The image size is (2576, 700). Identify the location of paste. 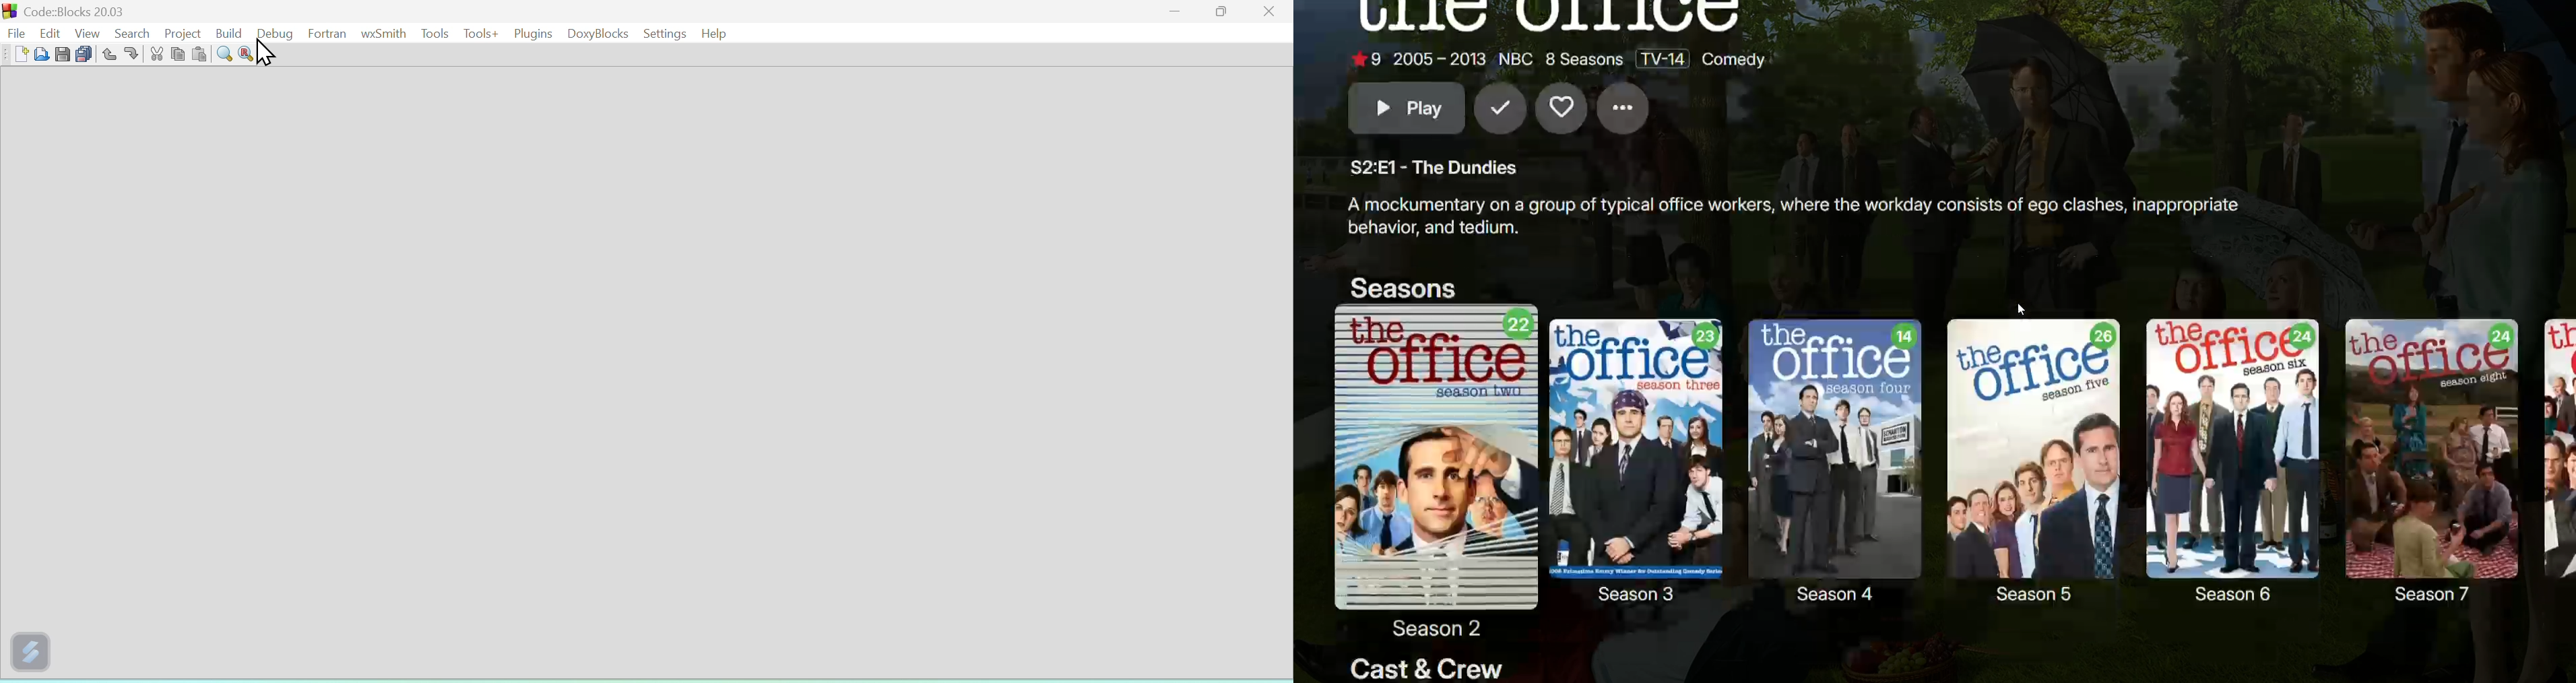
(198, 55).